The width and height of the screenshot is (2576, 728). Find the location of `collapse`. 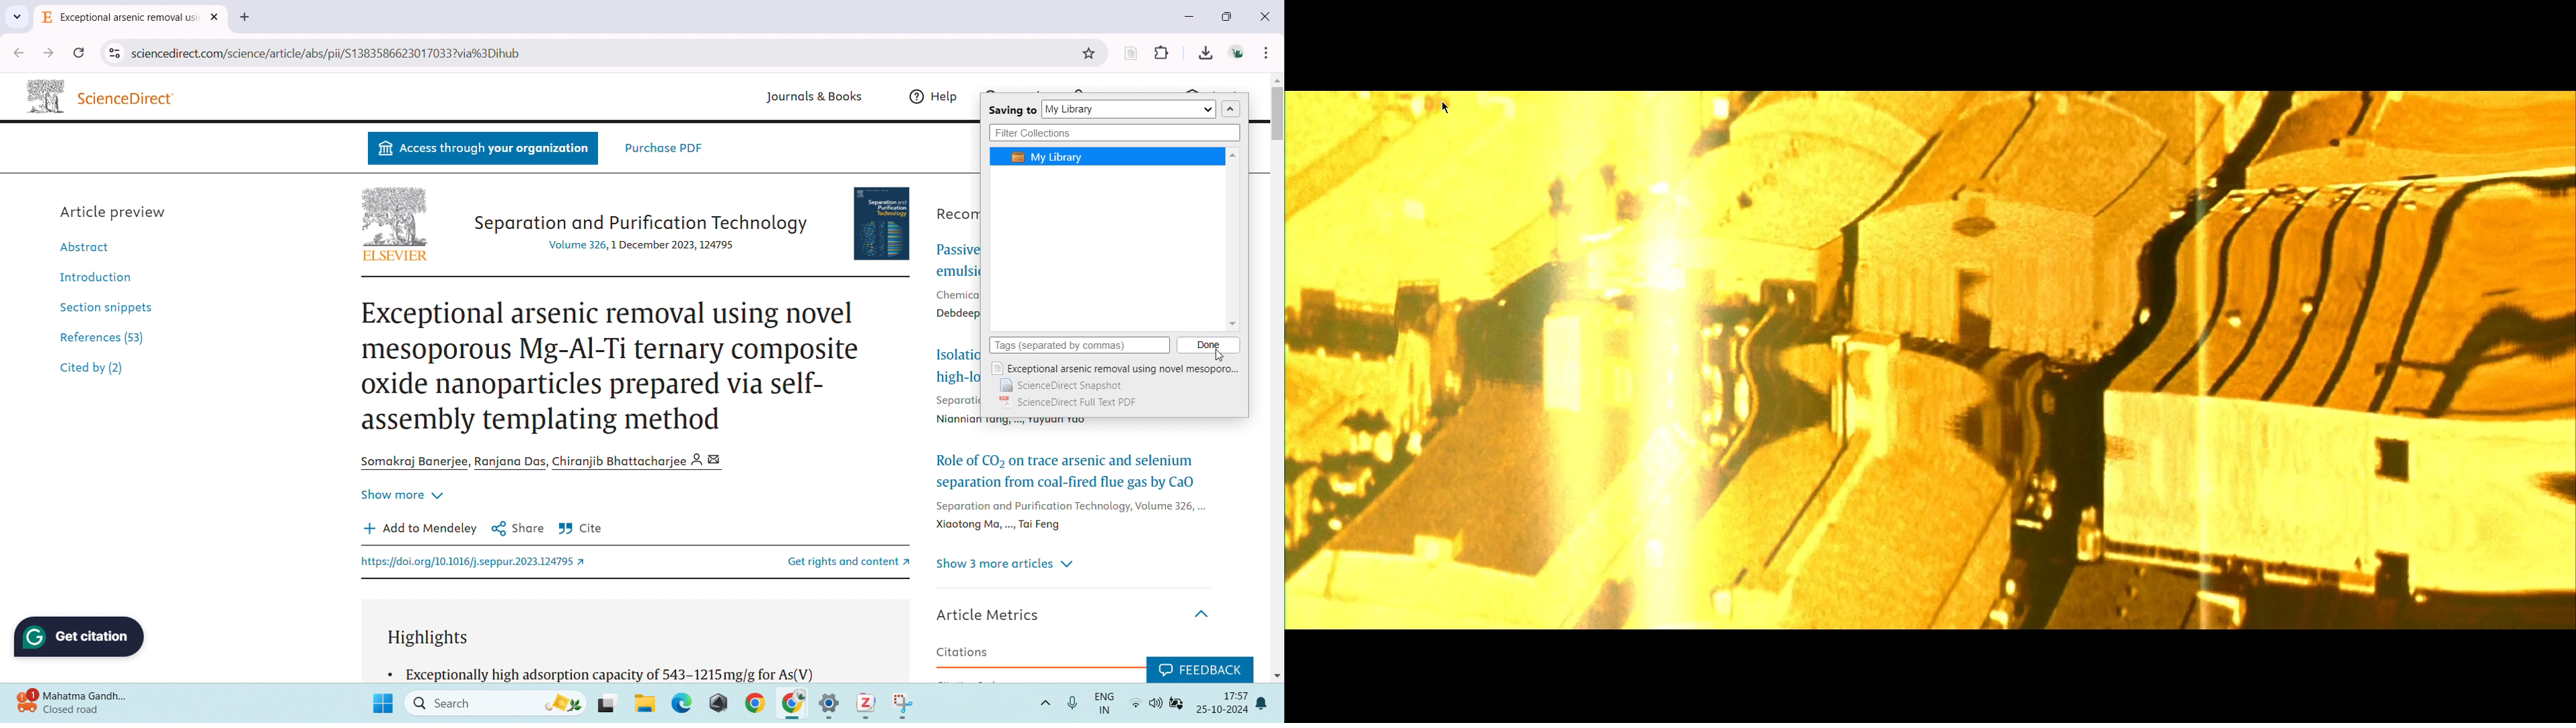

collapse is located at coordinates (1230, 109).